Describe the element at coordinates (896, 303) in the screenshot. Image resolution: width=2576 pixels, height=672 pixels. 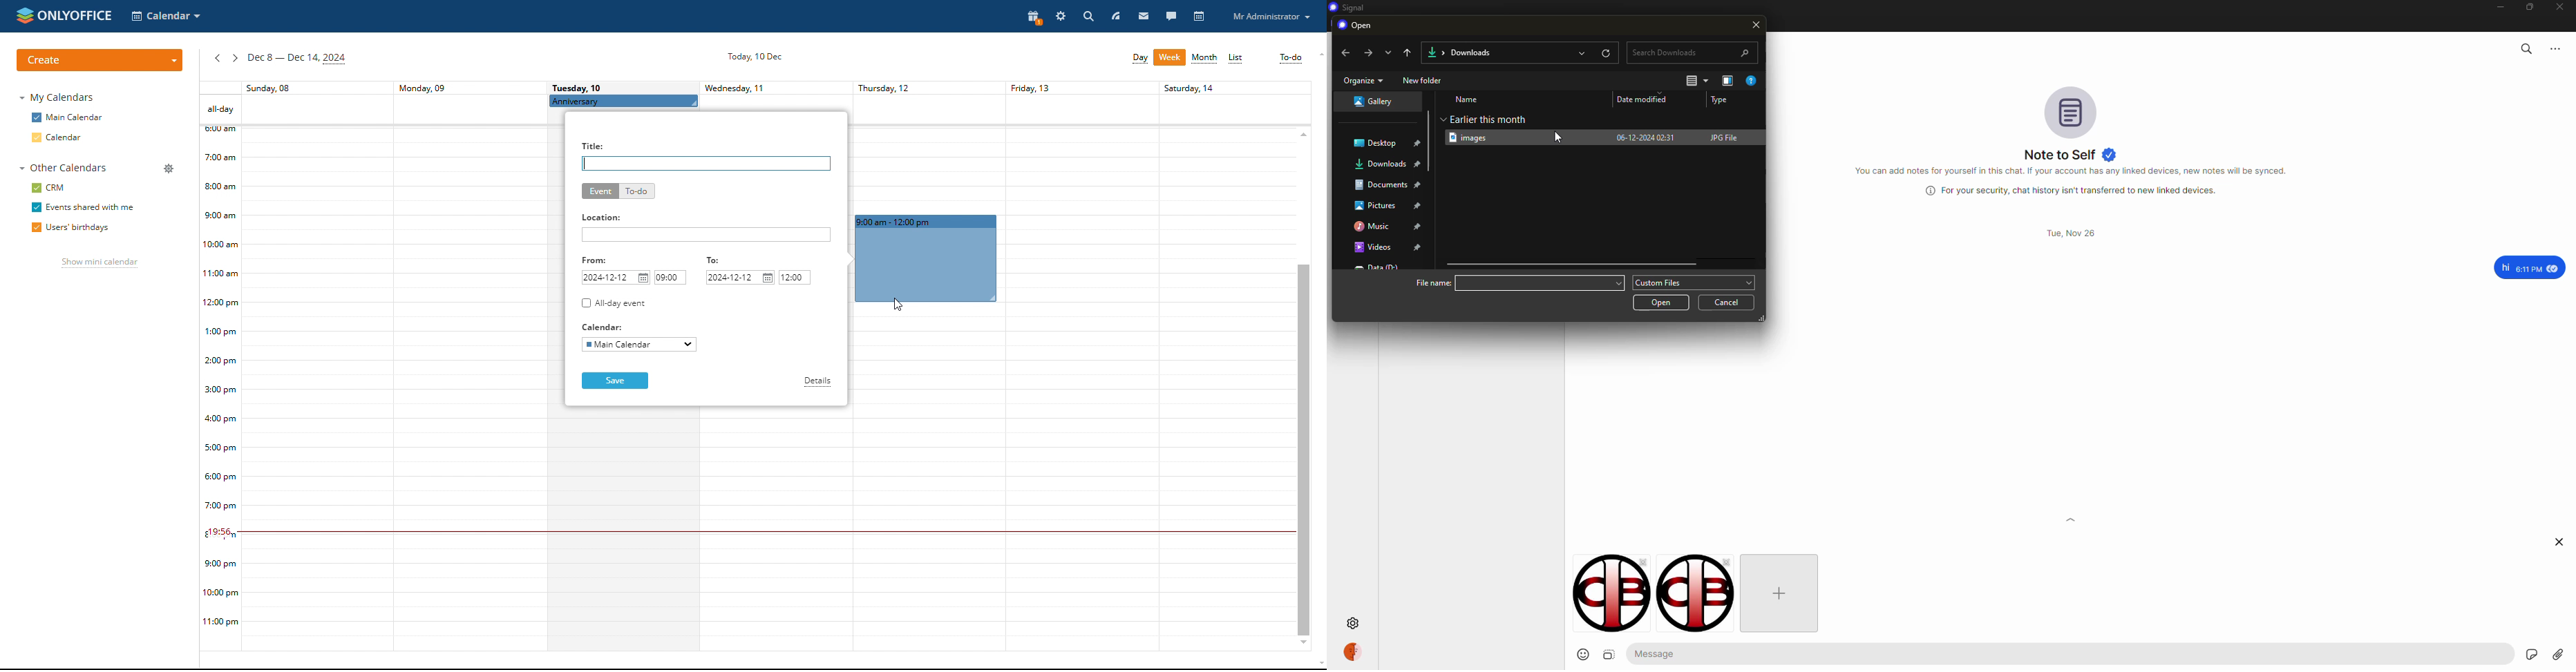
I see `mouse pointer` at that location.